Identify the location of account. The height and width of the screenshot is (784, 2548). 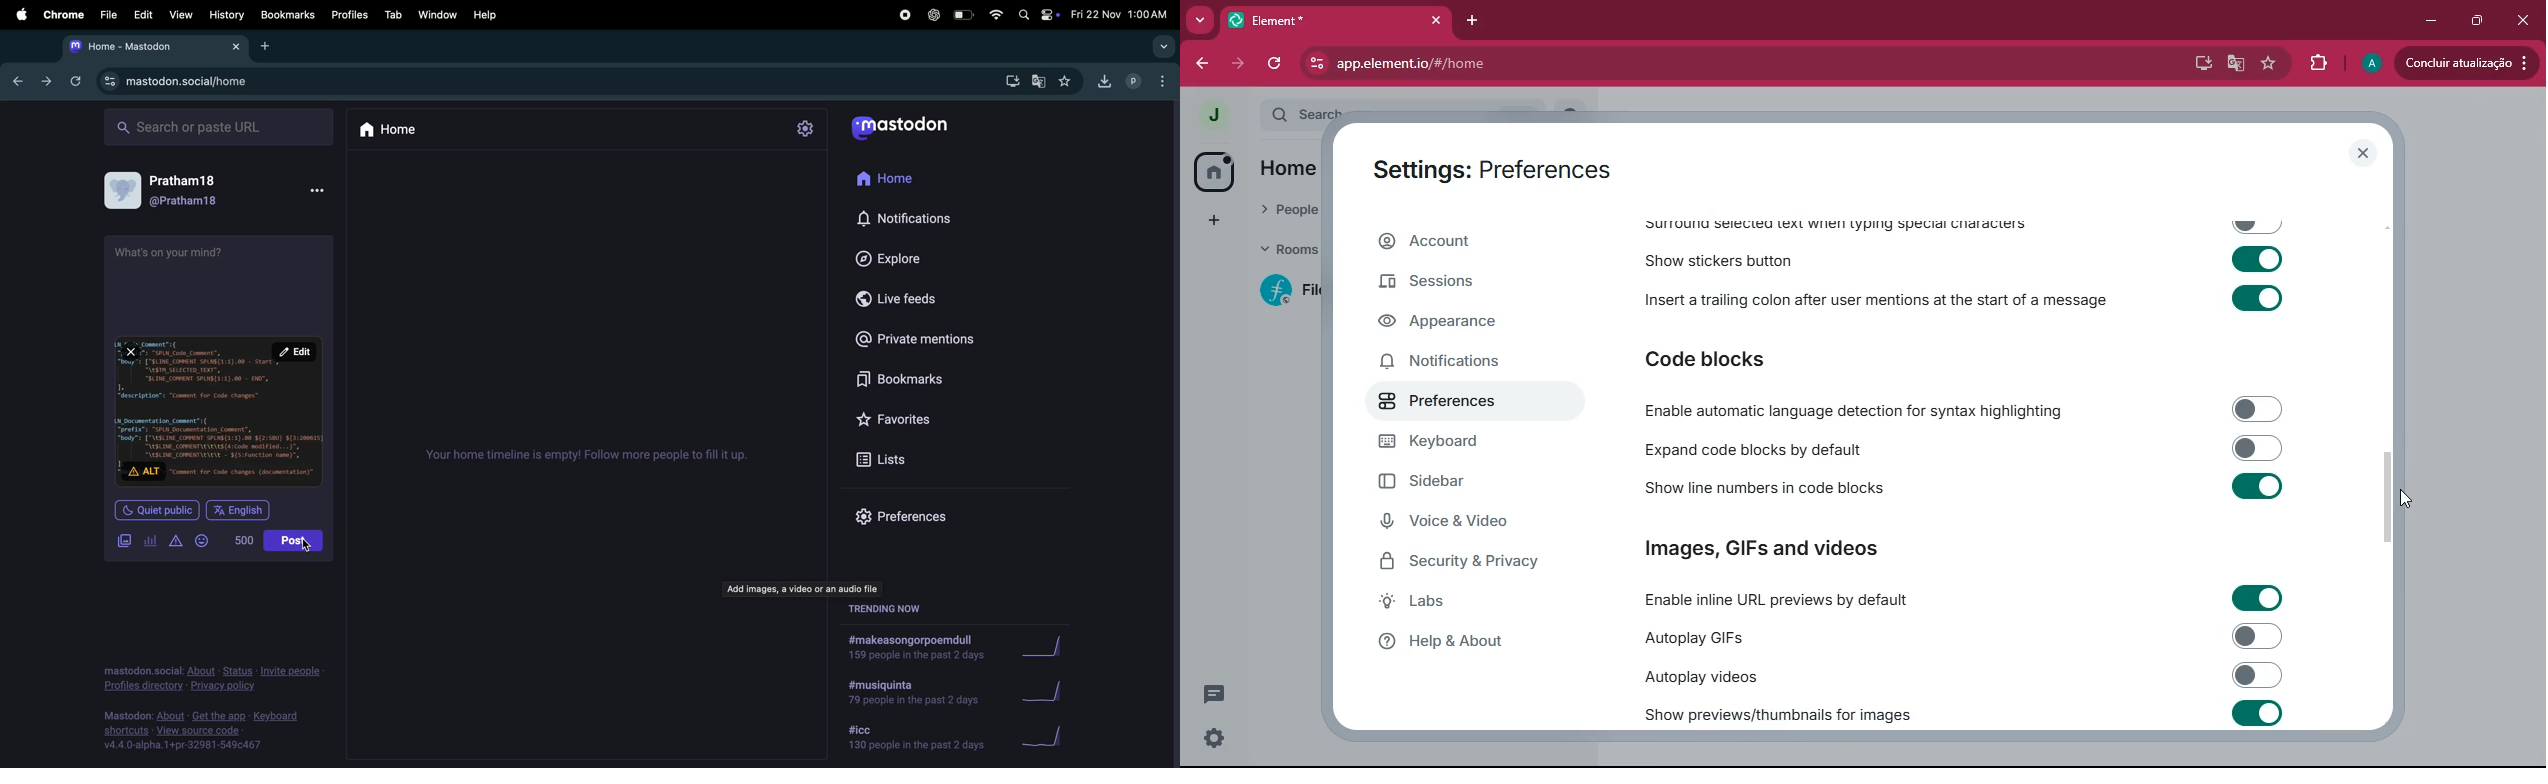
(1467, 241).